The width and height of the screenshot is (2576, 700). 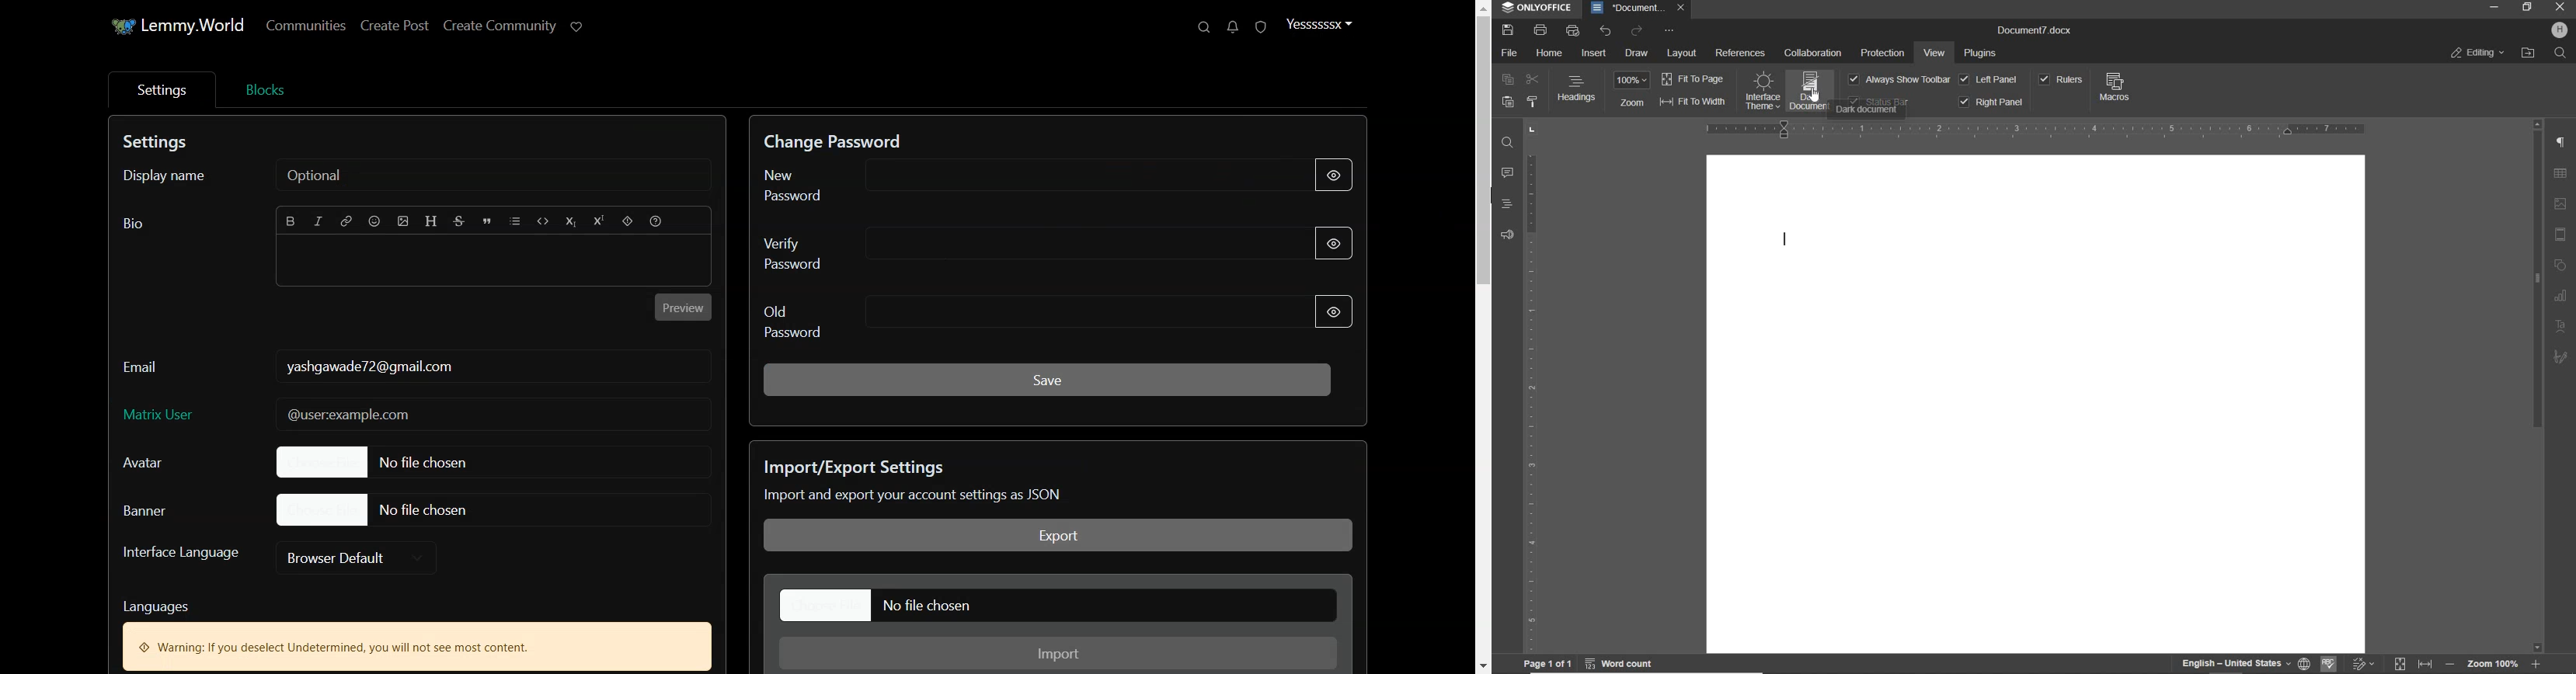 I want to click on FILE, so click(x=1508, y=55).